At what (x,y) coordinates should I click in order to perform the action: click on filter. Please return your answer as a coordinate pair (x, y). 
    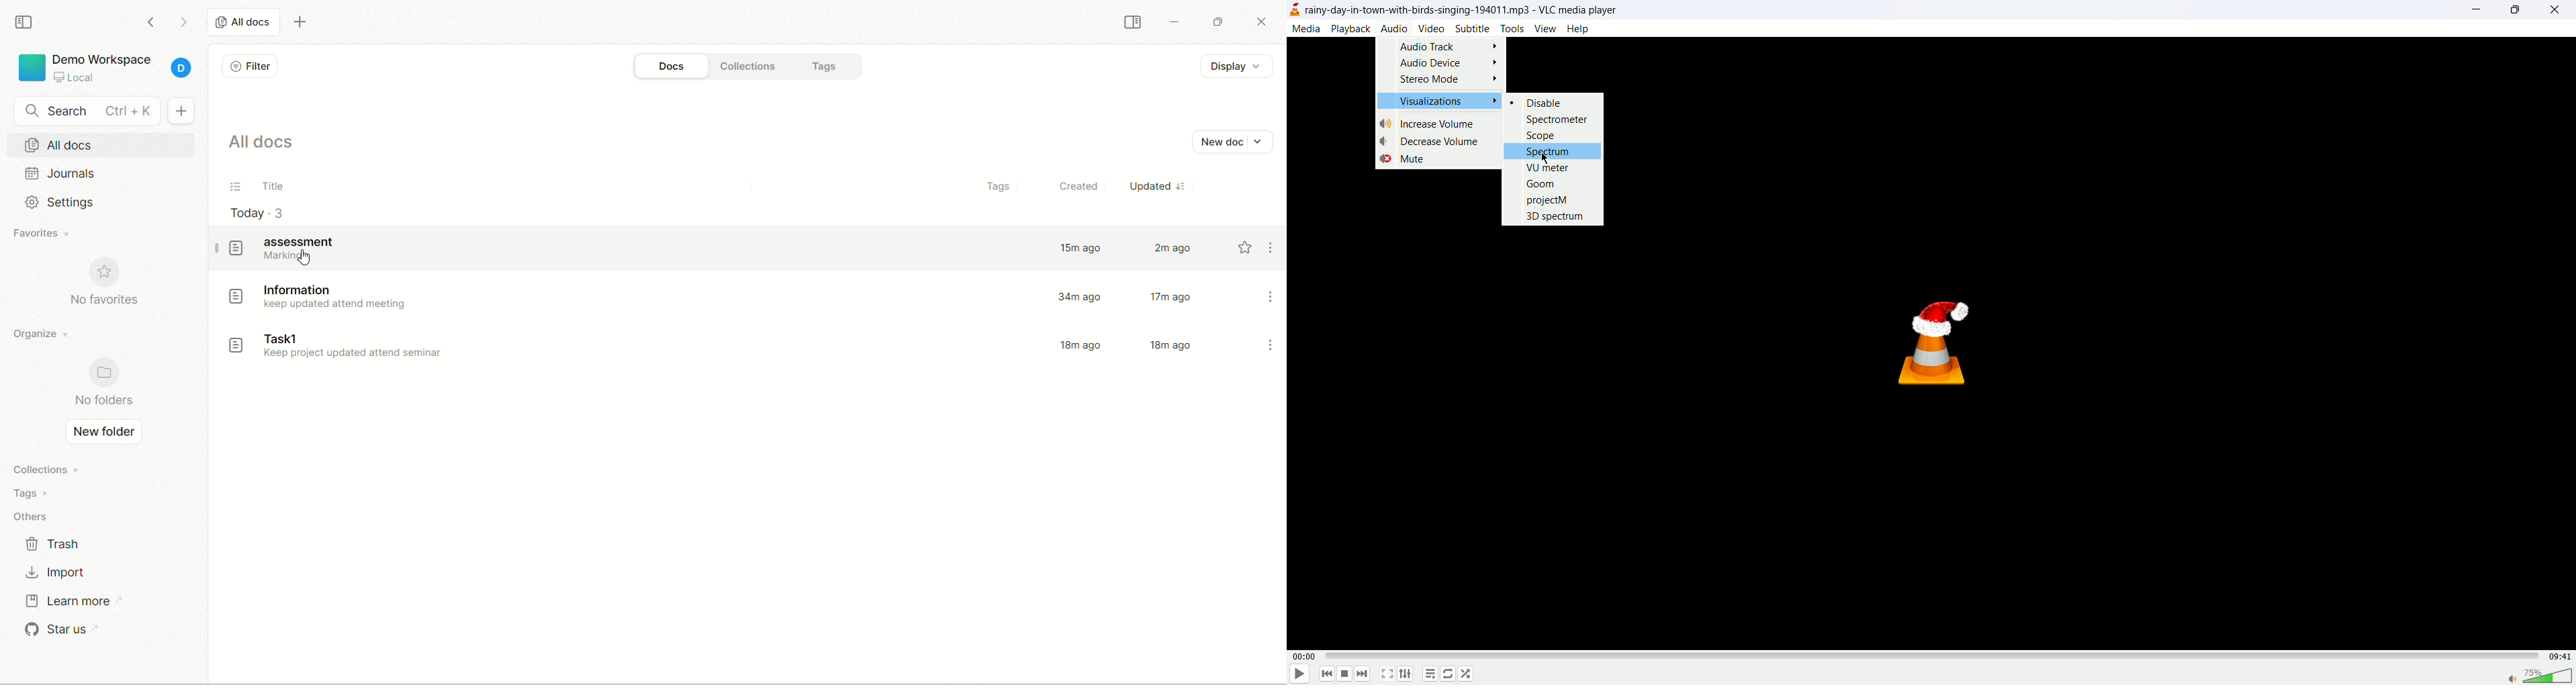
    Looking at the image, I should click on (251, 68).